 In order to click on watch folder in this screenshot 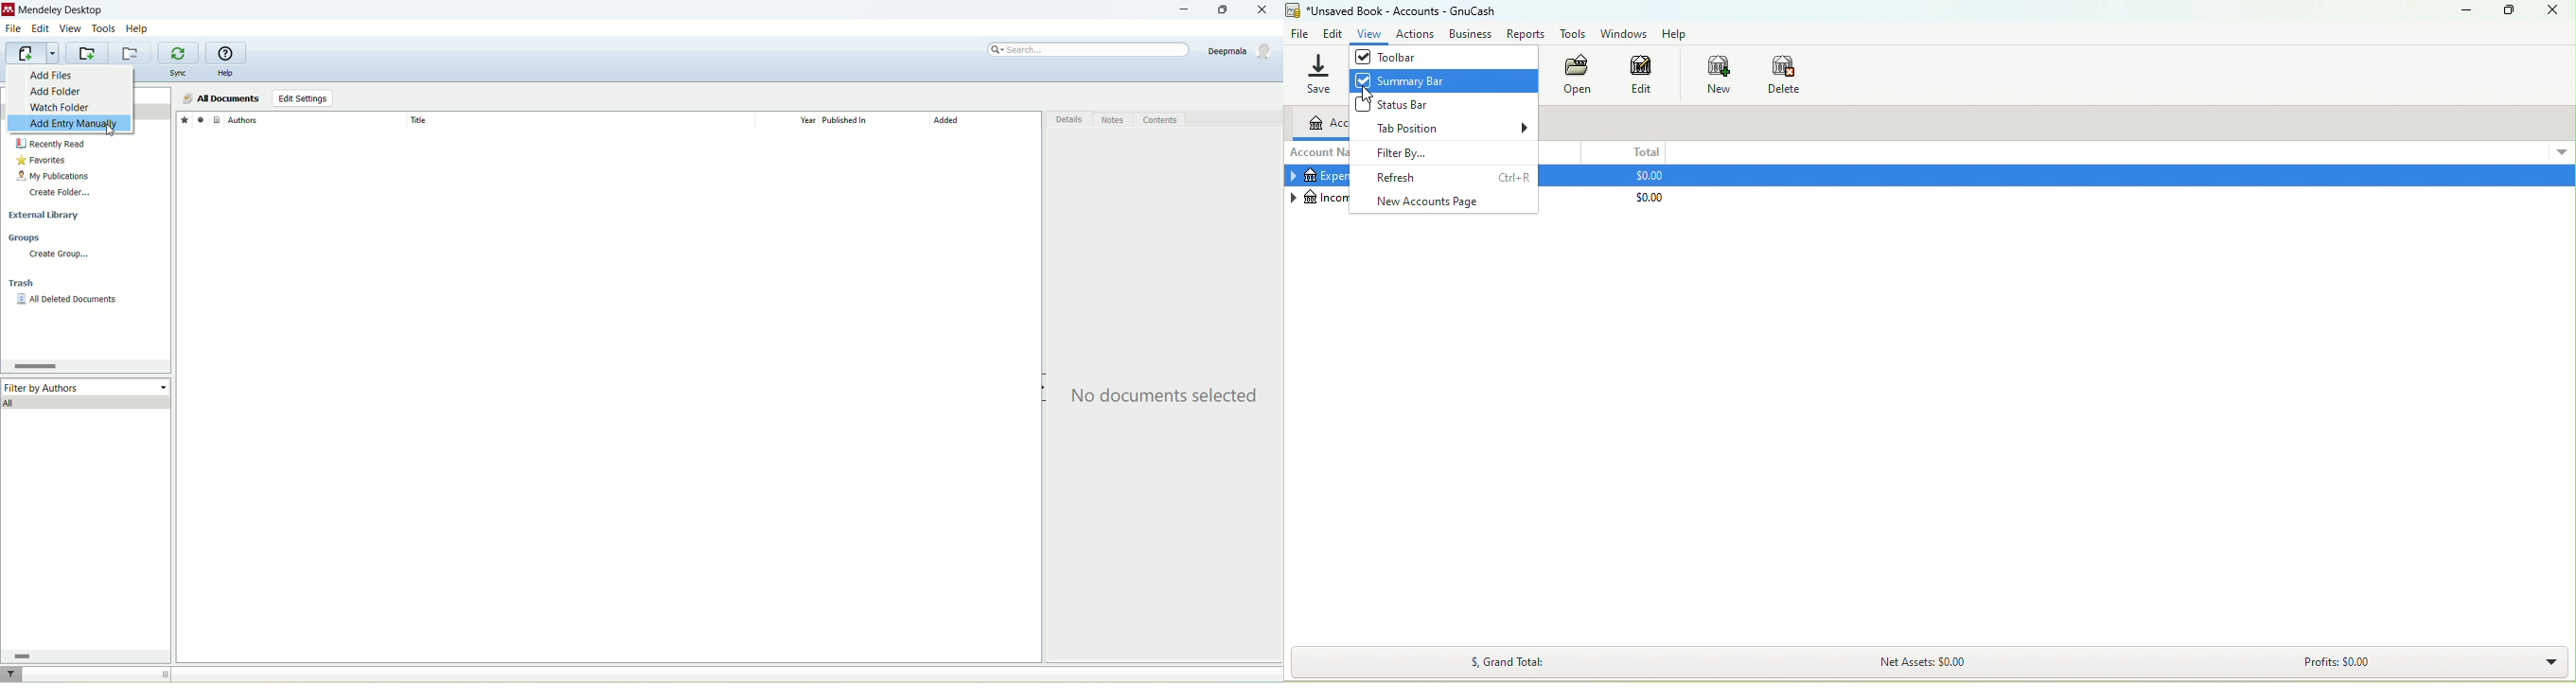, I will do `click(59, 108)`.